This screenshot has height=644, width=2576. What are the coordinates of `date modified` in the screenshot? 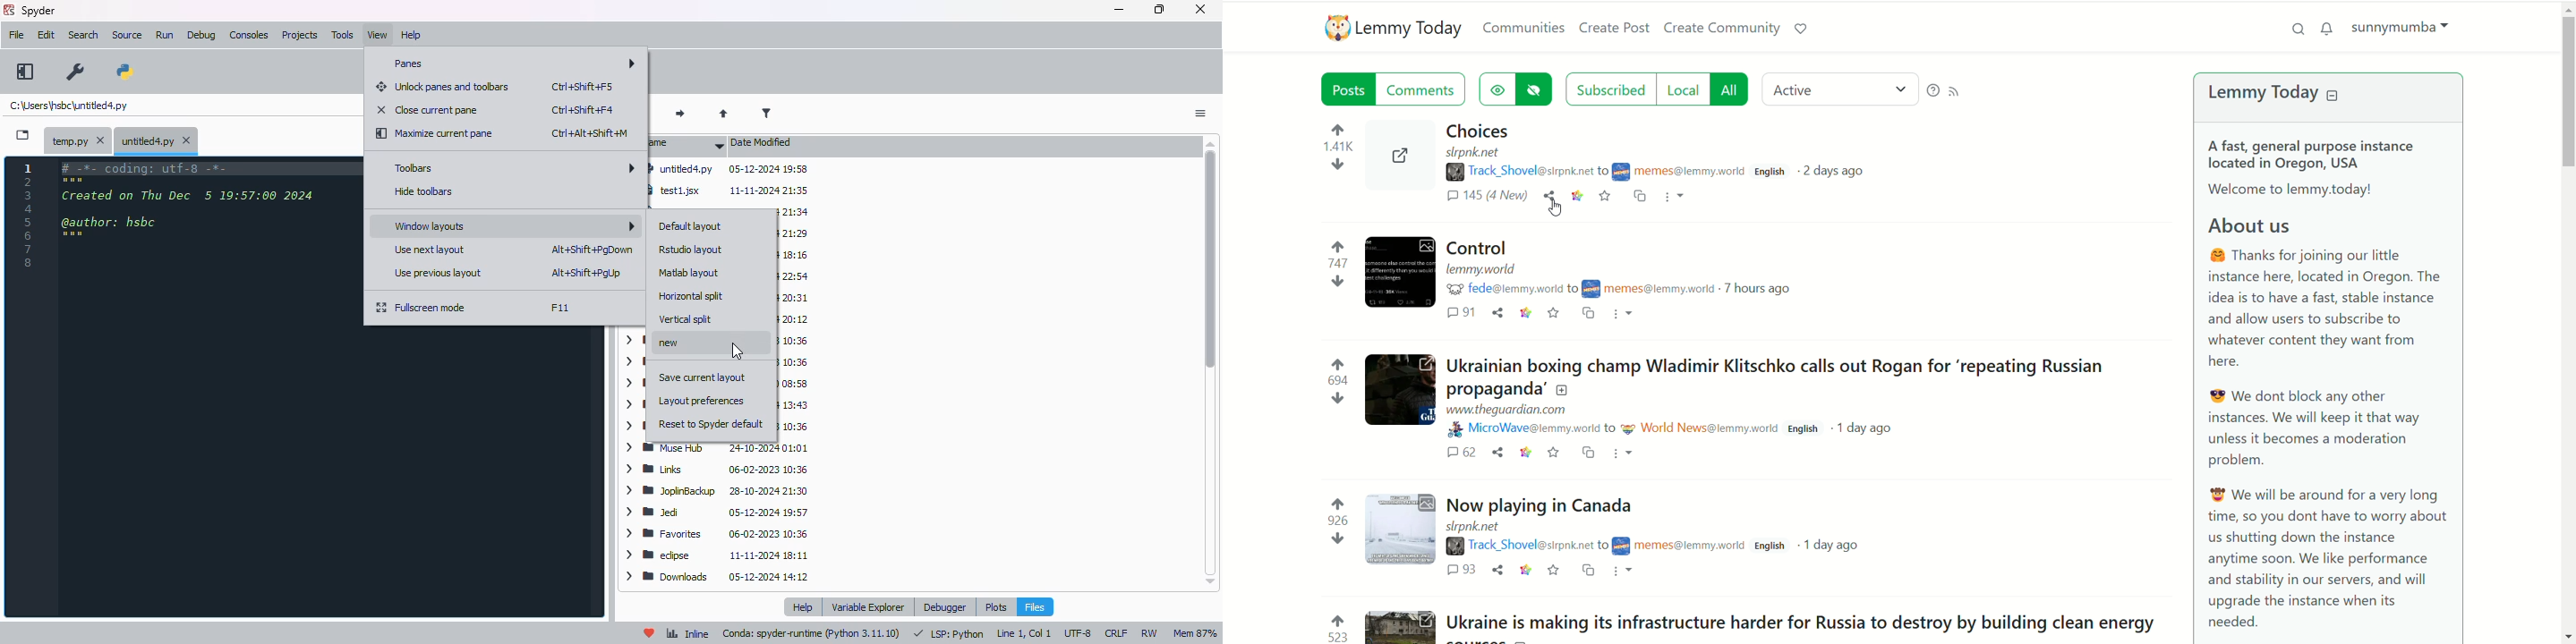 It's located at (762, 141).